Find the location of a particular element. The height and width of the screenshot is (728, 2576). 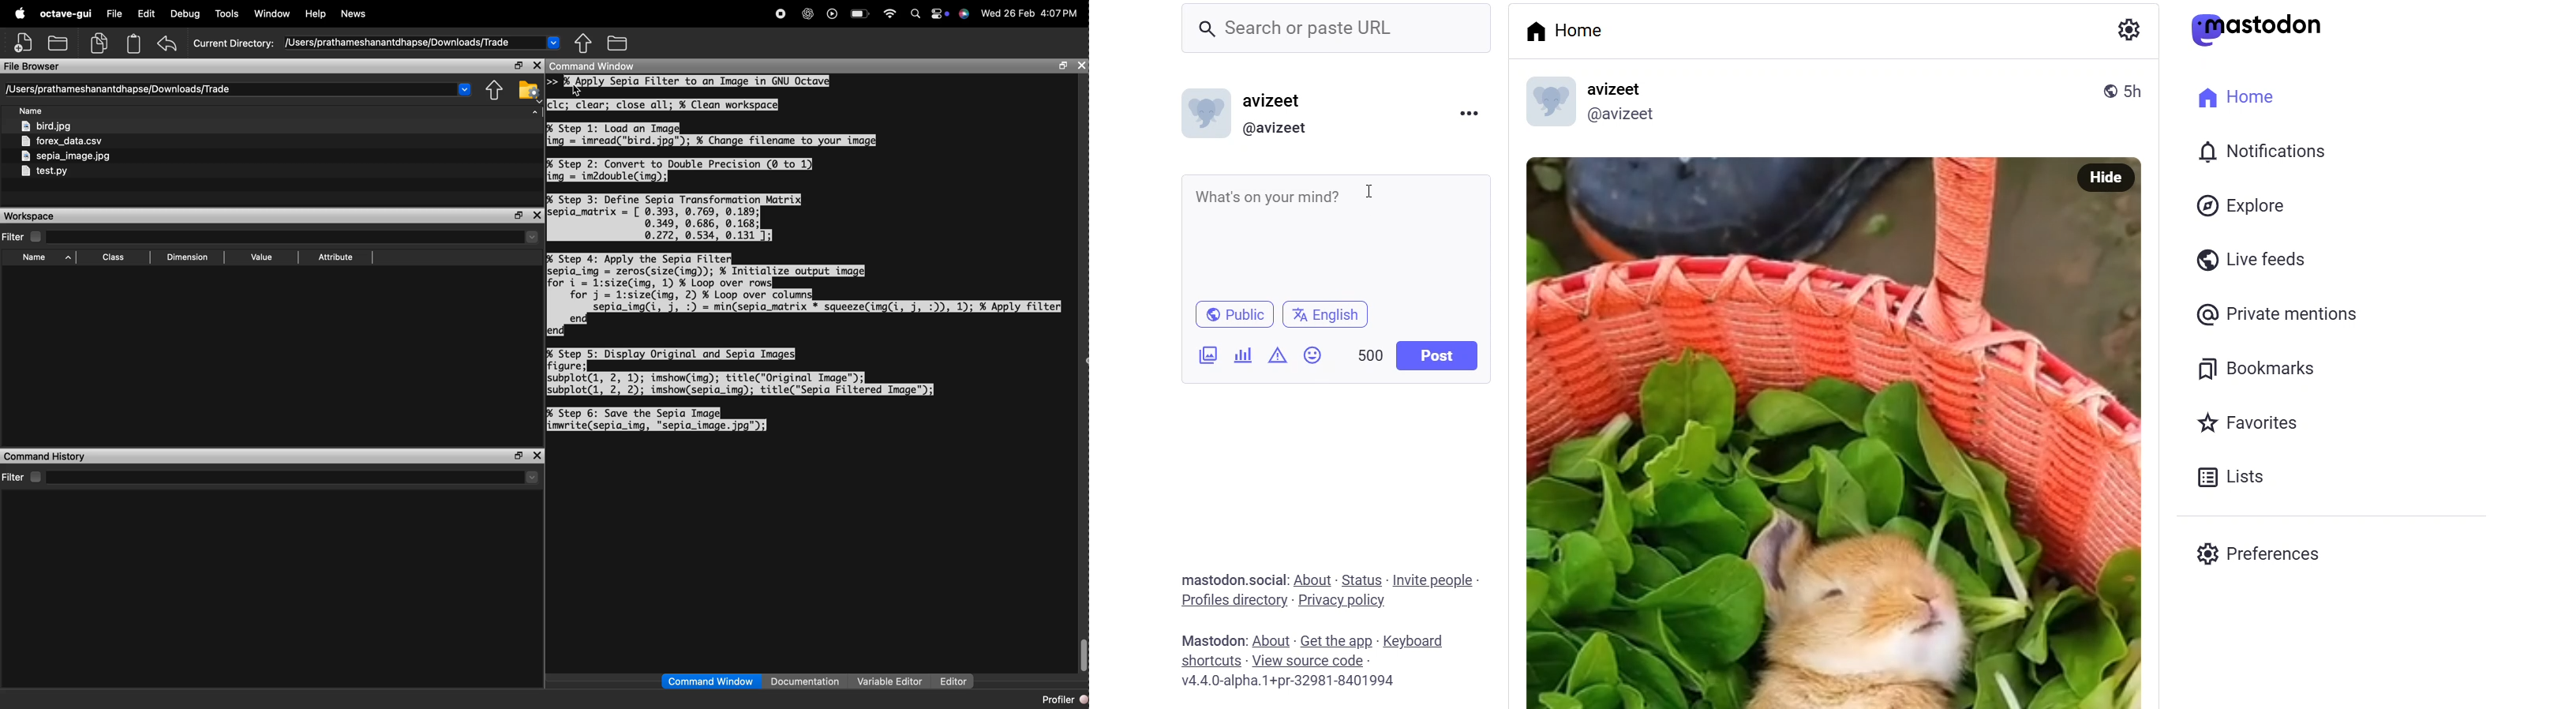

action center is located at coordinates (941, 15).